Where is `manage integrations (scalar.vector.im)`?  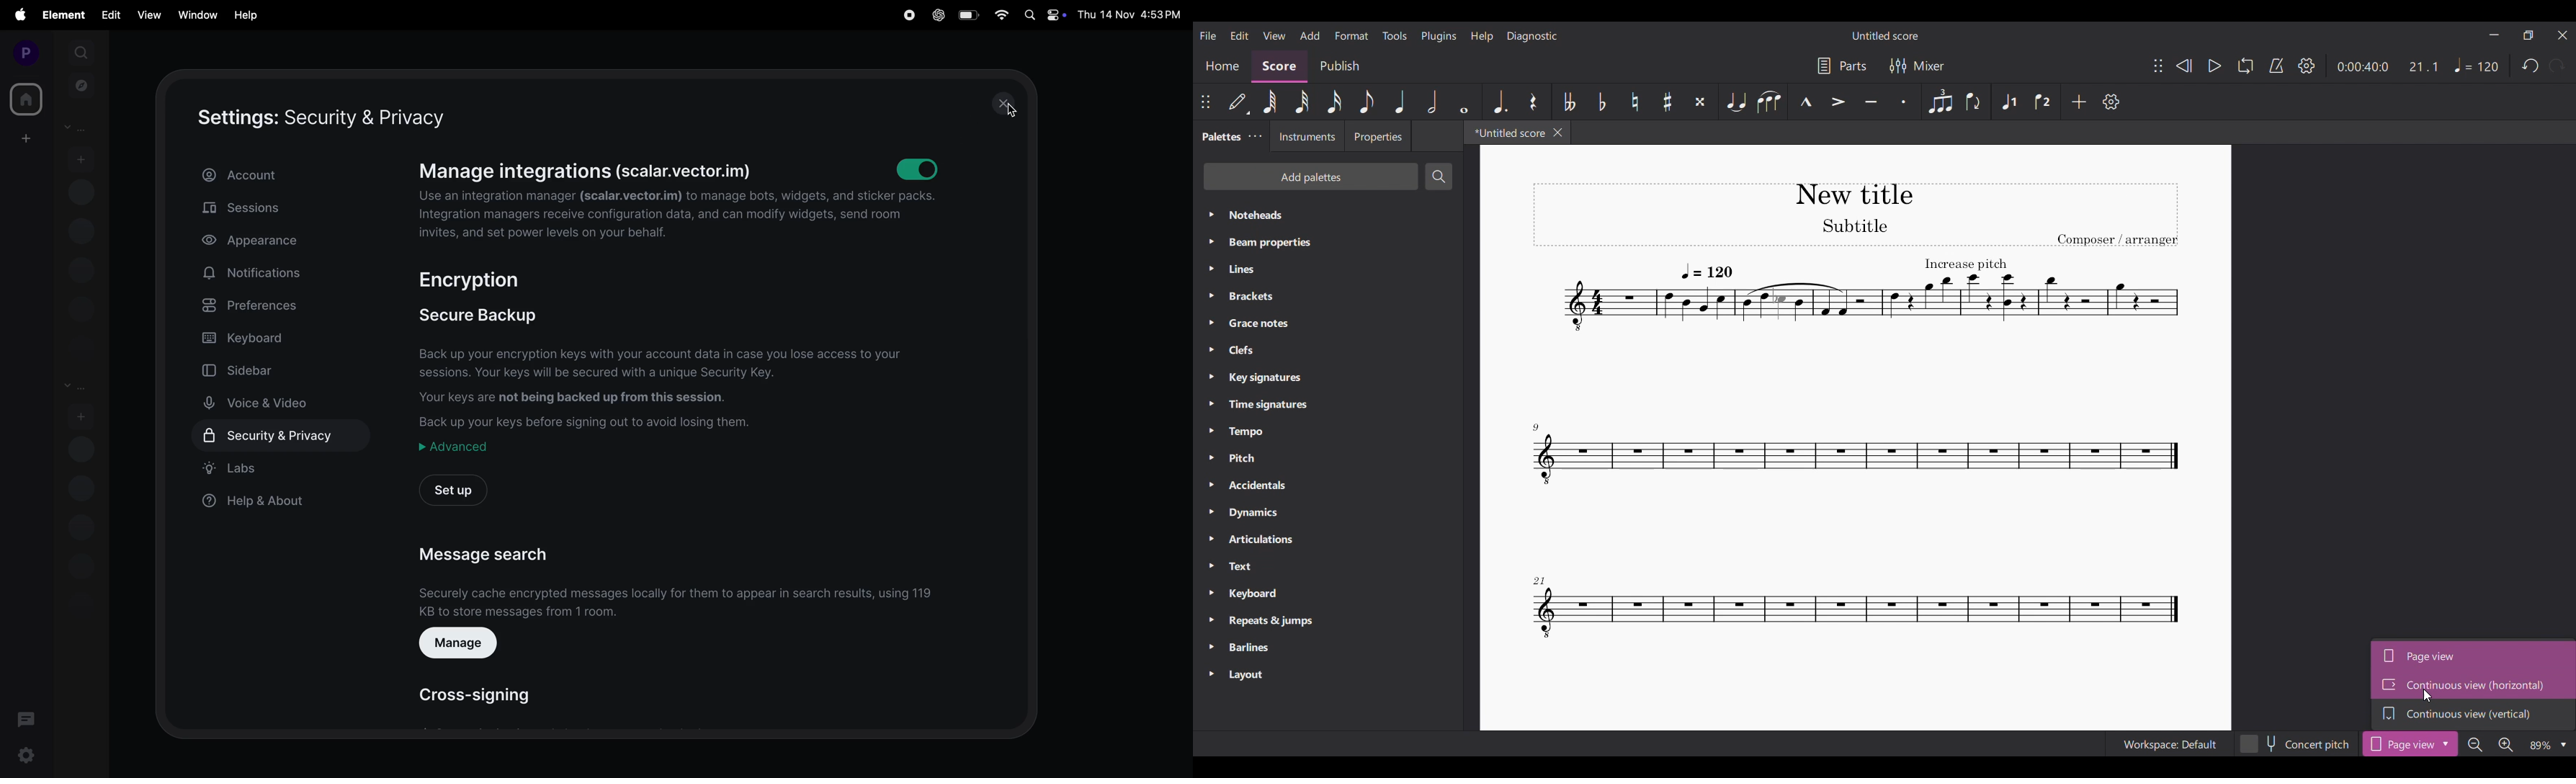
manage integrations (scalar.vector.im) is located at coordinates (595, 171).